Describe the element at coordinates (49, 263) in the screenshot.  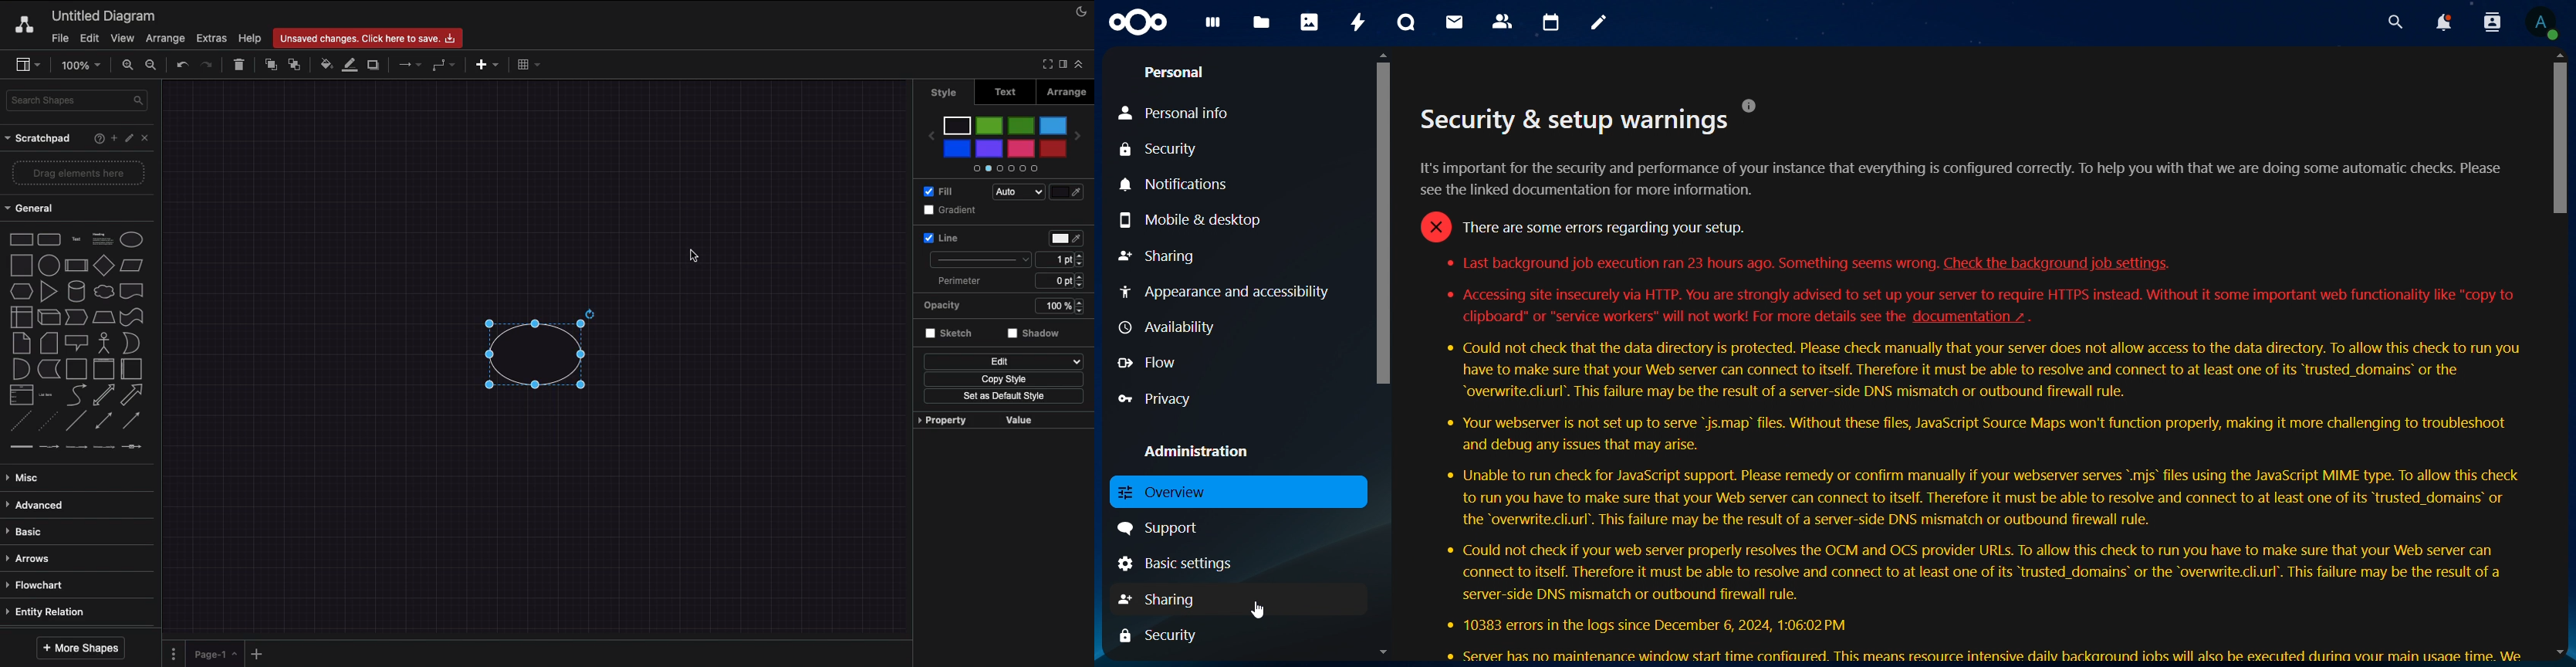
I see `Circle` at that location.